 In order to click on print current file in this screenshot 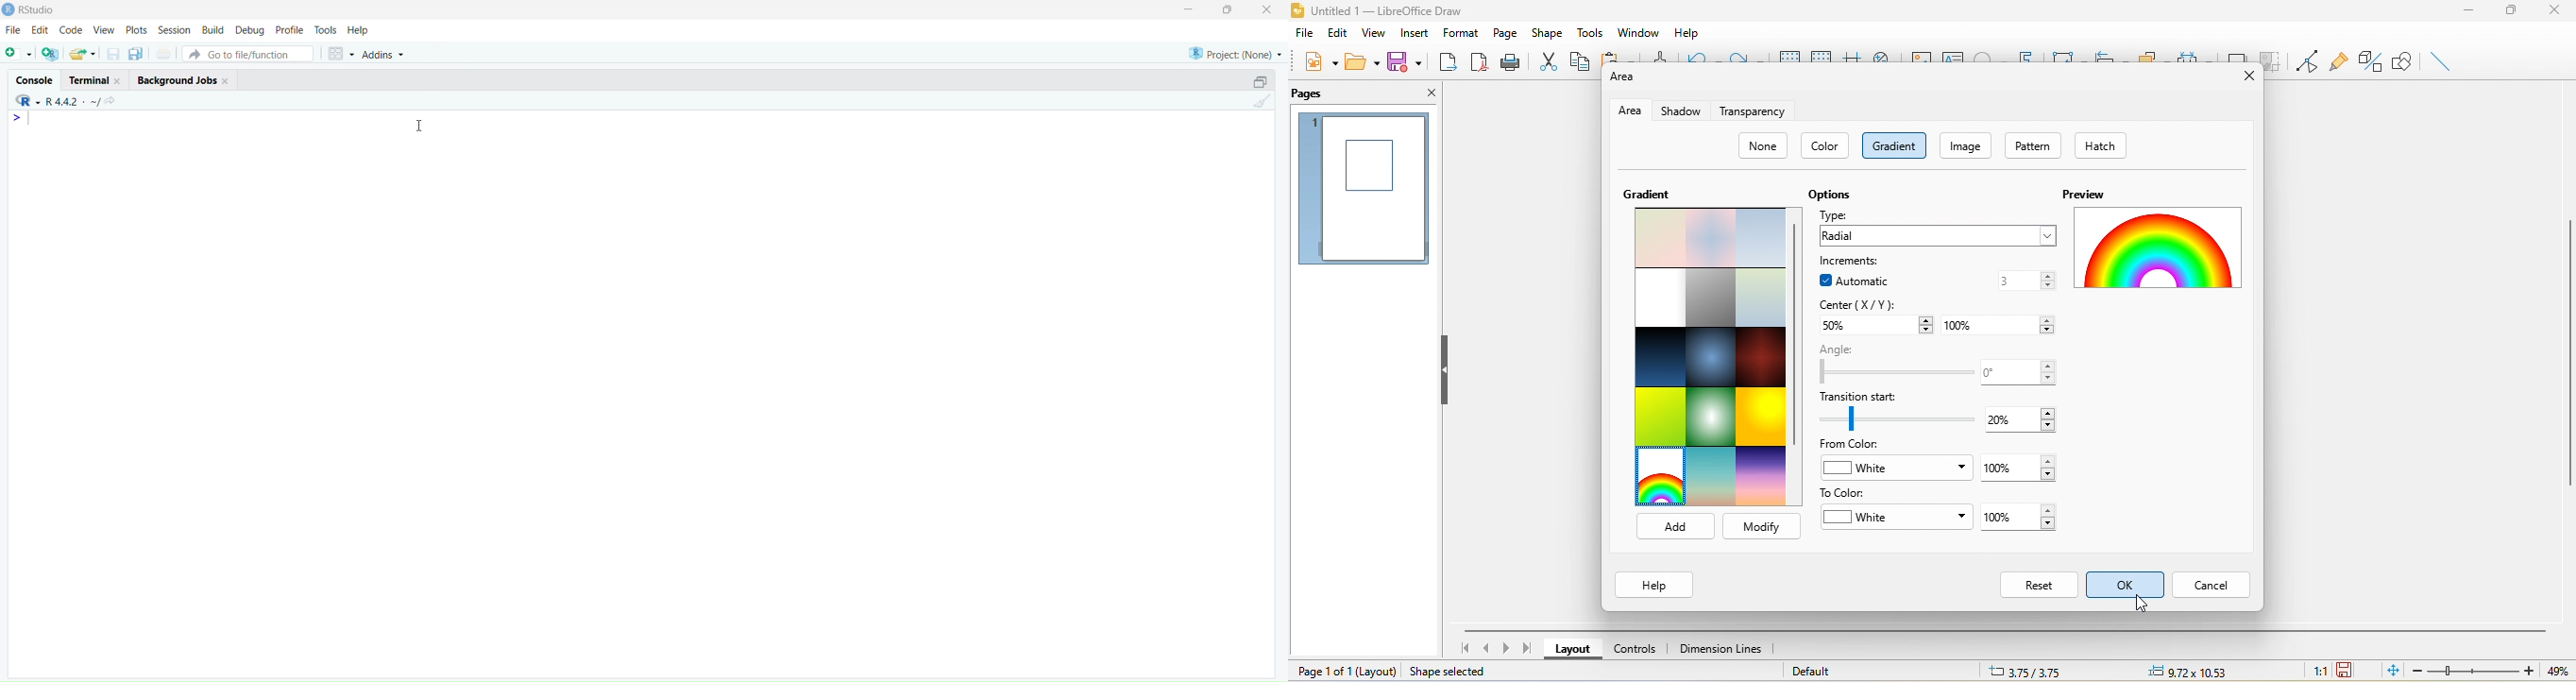, I will do `click(164, 54)`.